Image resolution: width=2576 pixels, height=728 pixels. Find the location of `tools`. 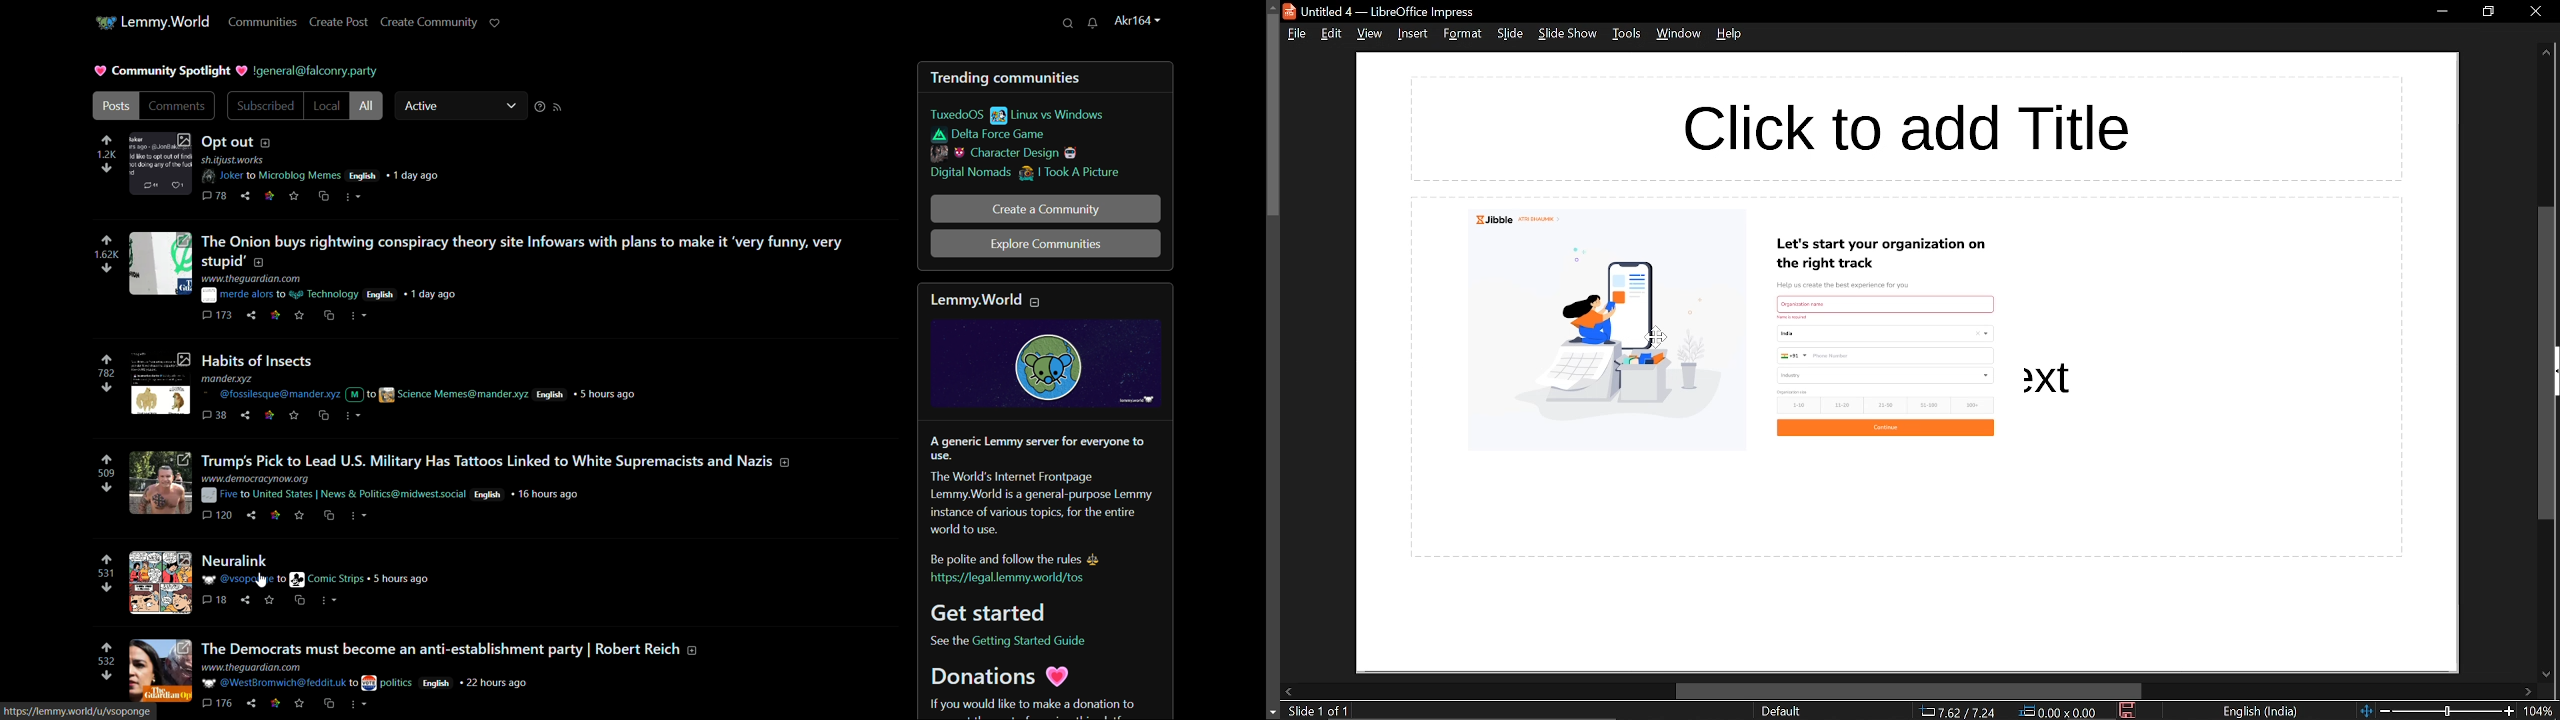

tools is located at coordinates (1626, 33).